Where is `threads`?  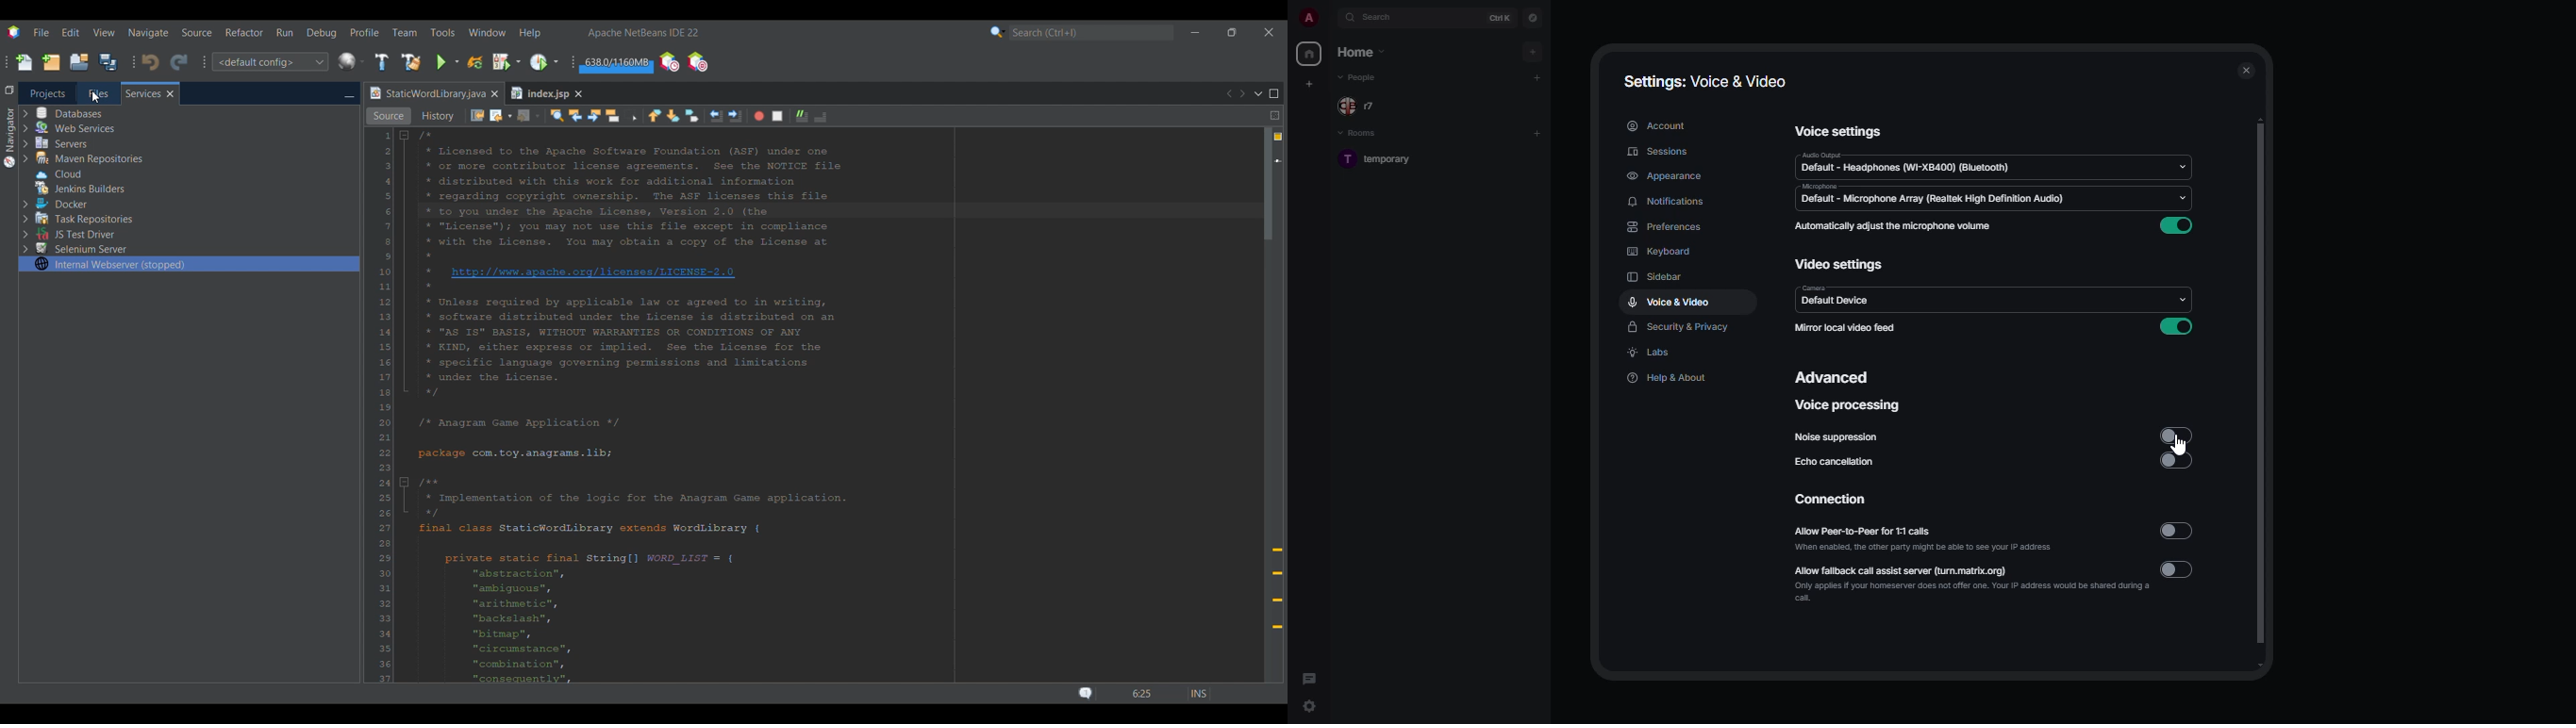
threads is located at coordinates (1309, 675).